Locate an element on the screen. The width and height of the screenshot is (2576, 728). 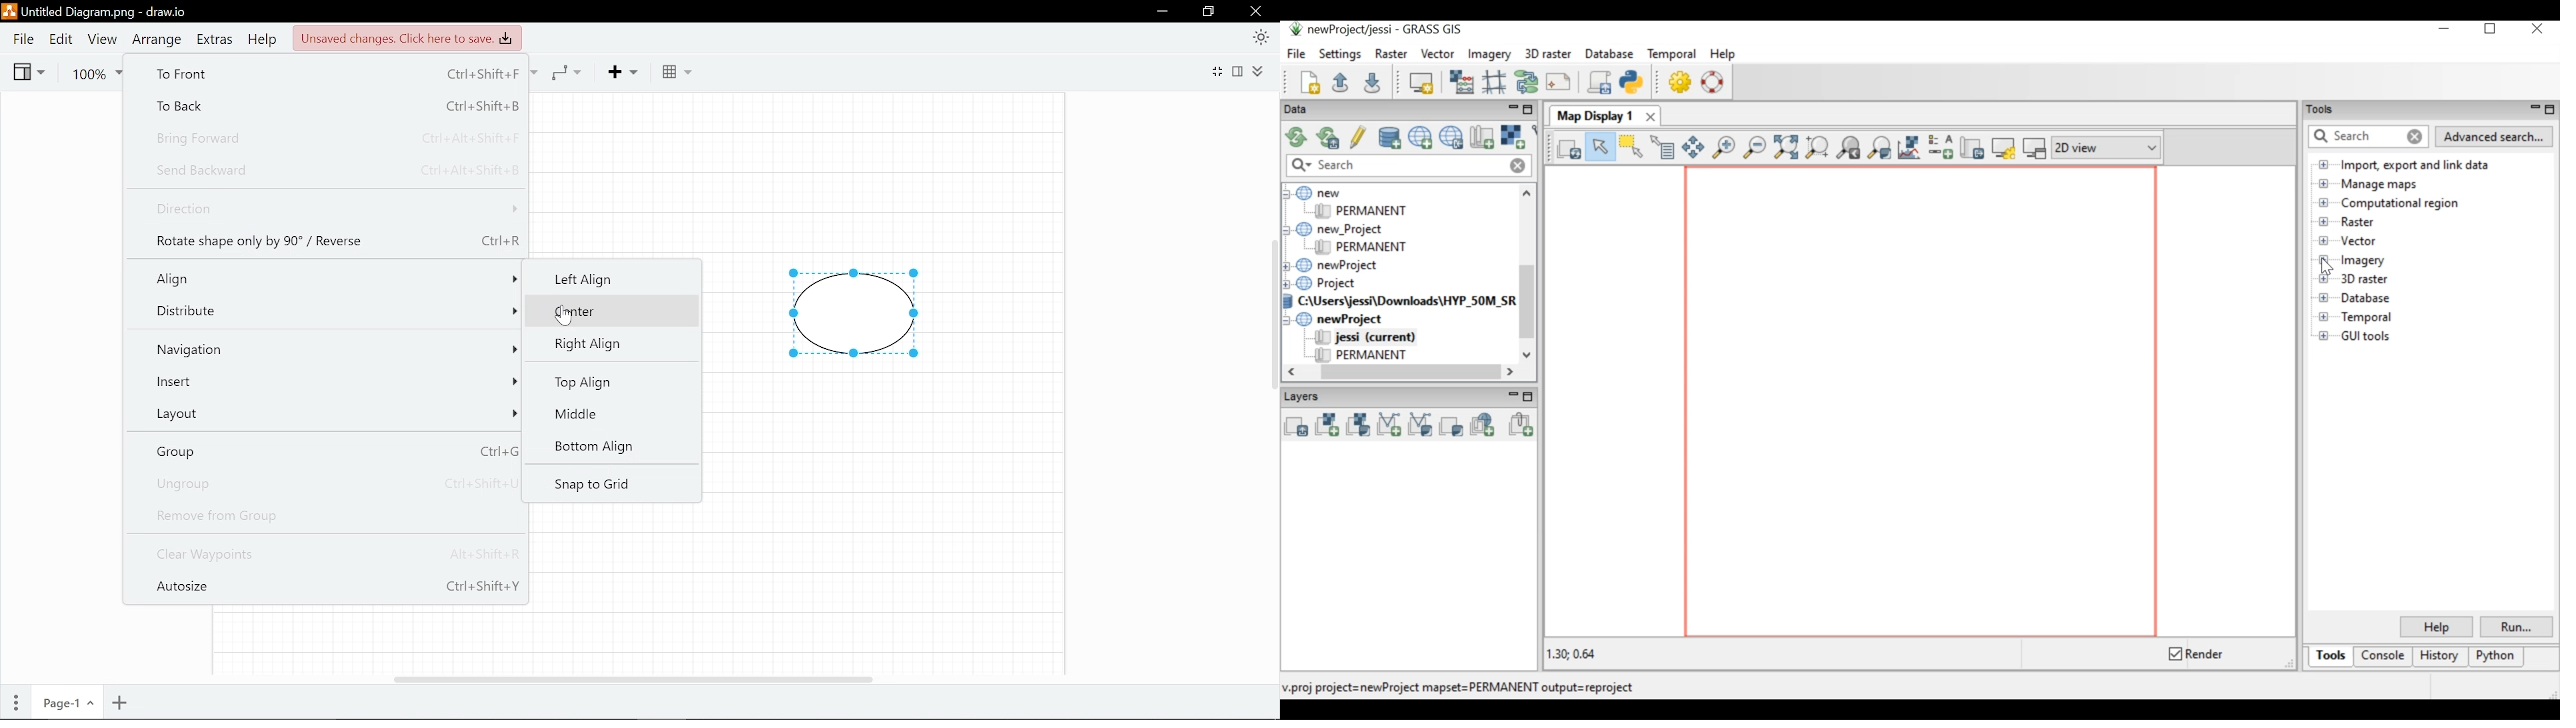
View is located at coordinates (28, 70).